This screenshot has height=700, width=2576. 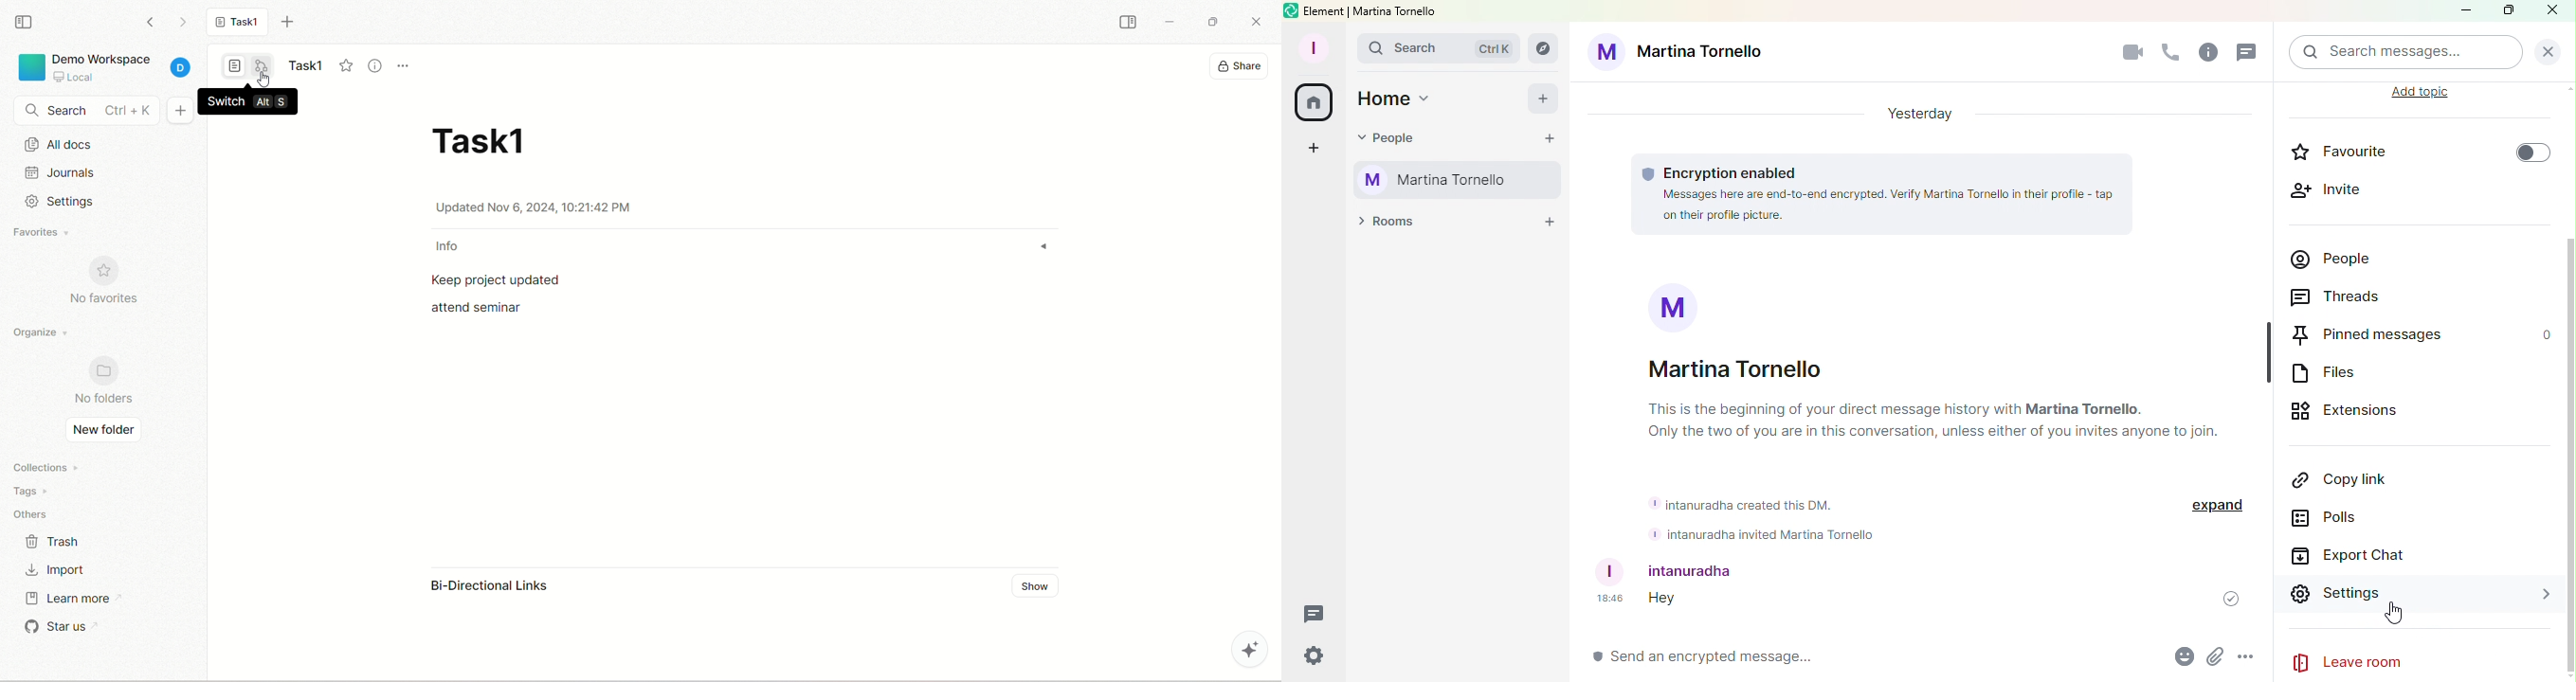 What do you see at coordinates (1225, 64) in the screenshot?
I see `display` at bounding box center [1225, 64].